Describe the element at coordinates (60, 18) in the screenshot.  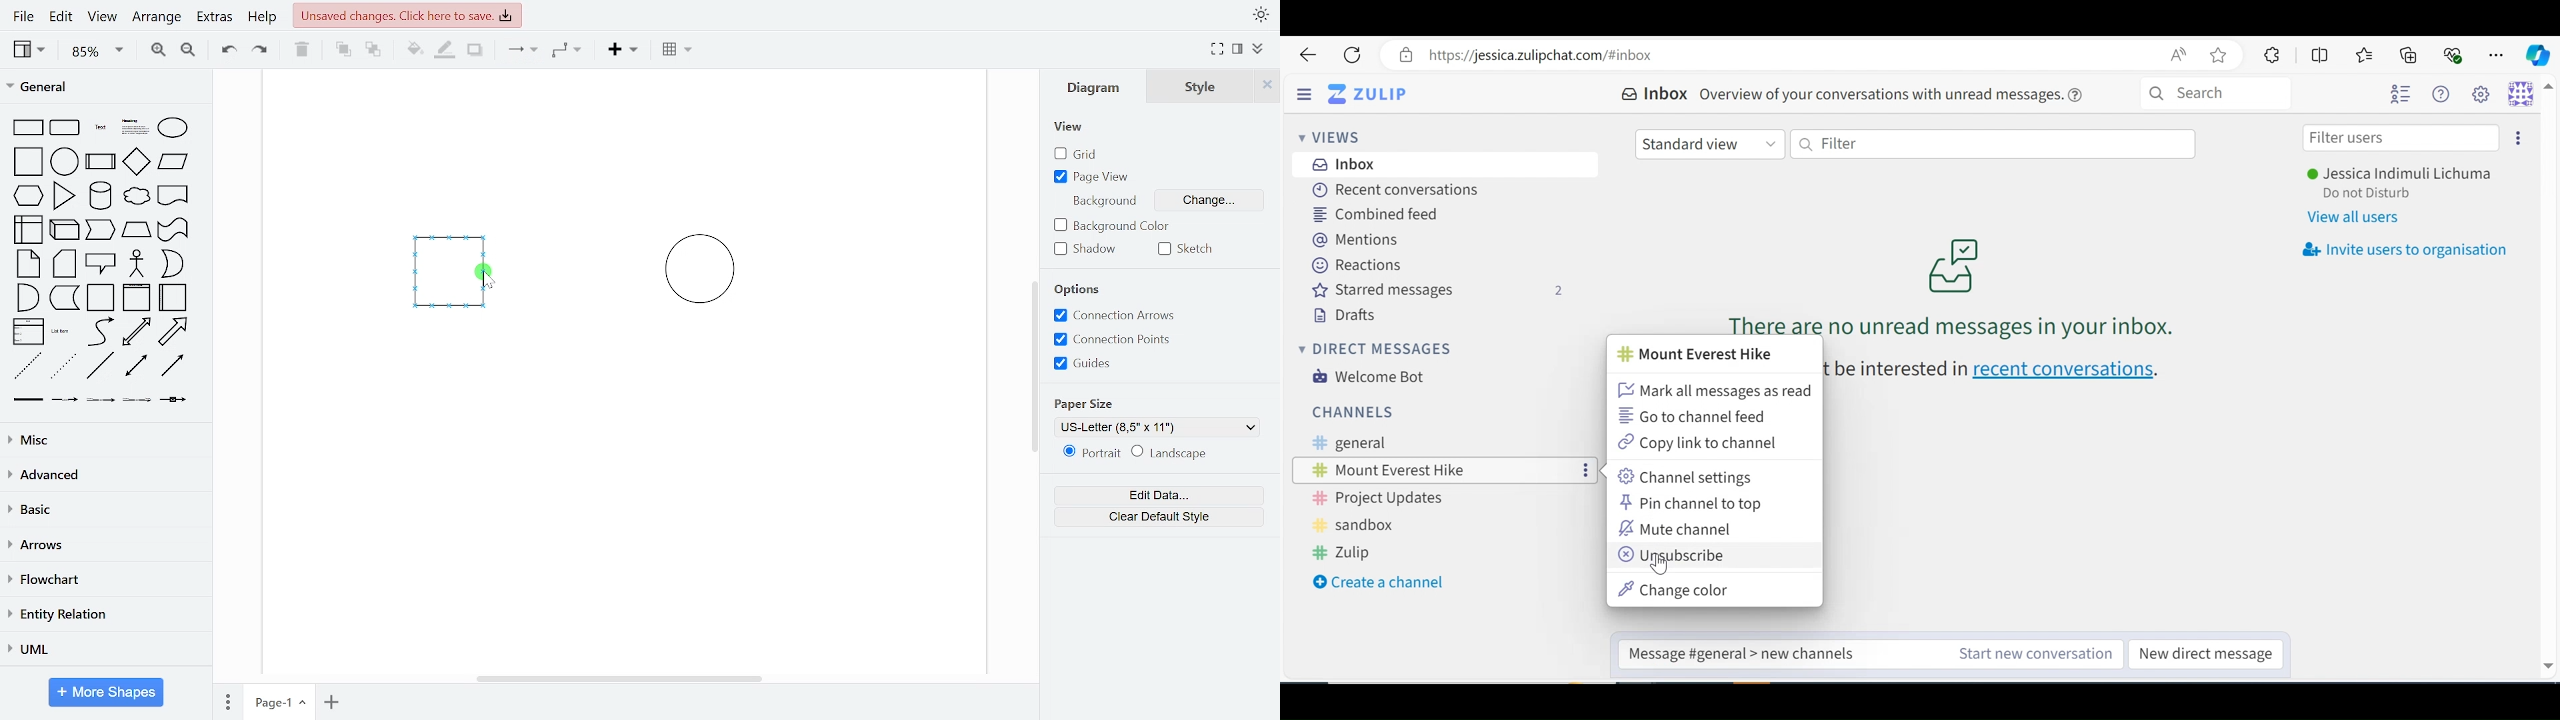
I see `edit` at that location.